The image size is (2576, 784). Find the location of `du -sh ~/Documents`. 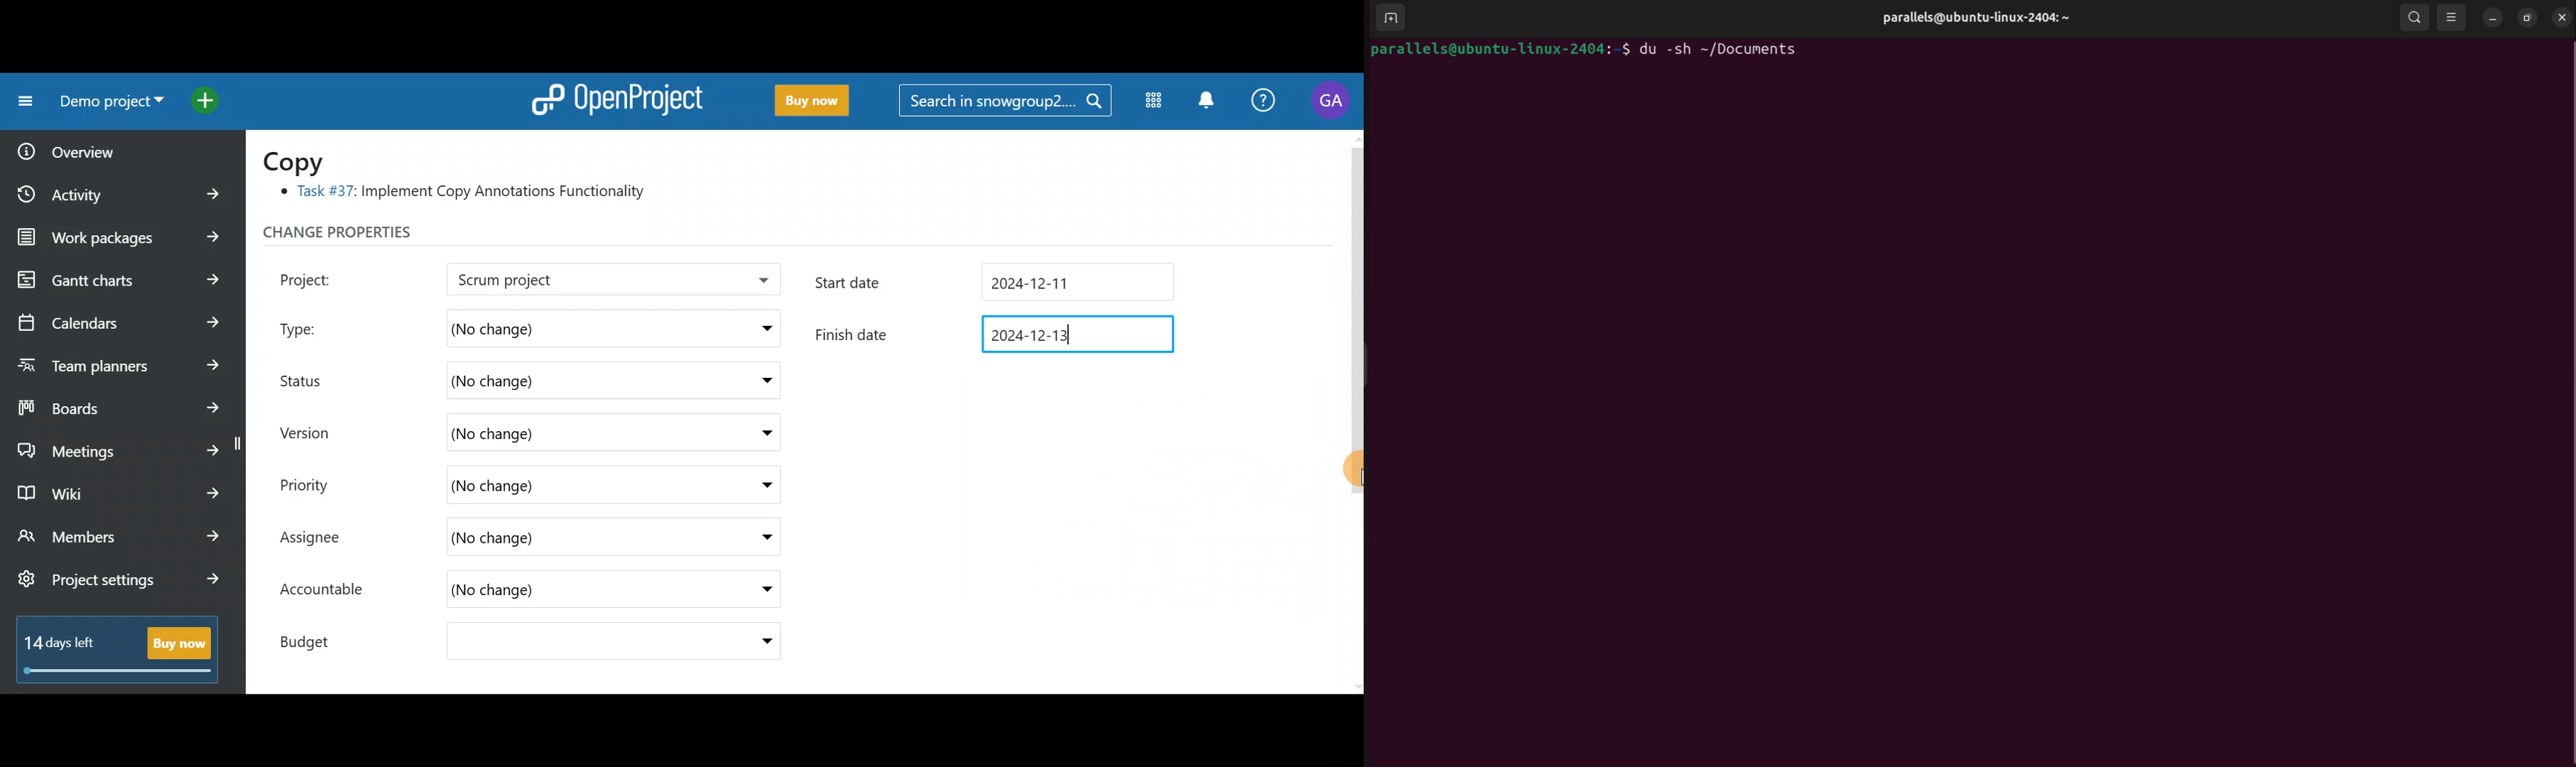

du -sh ~/Documents is located at coordinates (1725, 47).